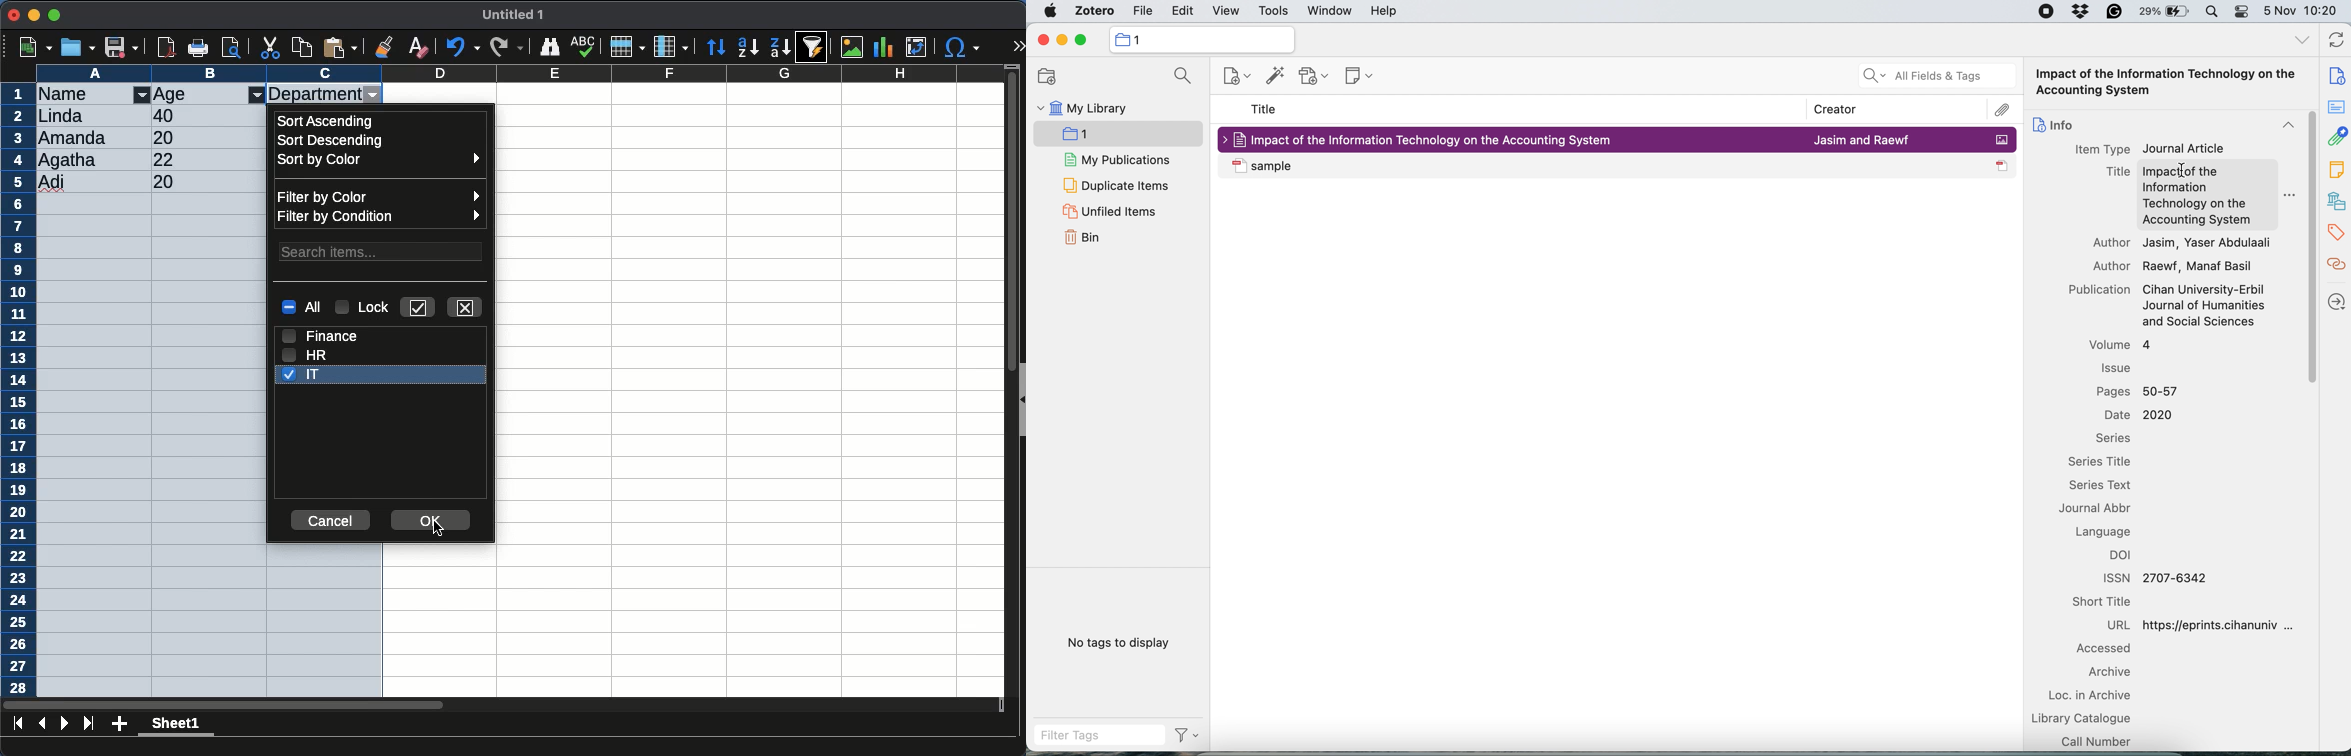 This screenshot has width=2352, height=756. I want to click on note, so click(2337, 169).